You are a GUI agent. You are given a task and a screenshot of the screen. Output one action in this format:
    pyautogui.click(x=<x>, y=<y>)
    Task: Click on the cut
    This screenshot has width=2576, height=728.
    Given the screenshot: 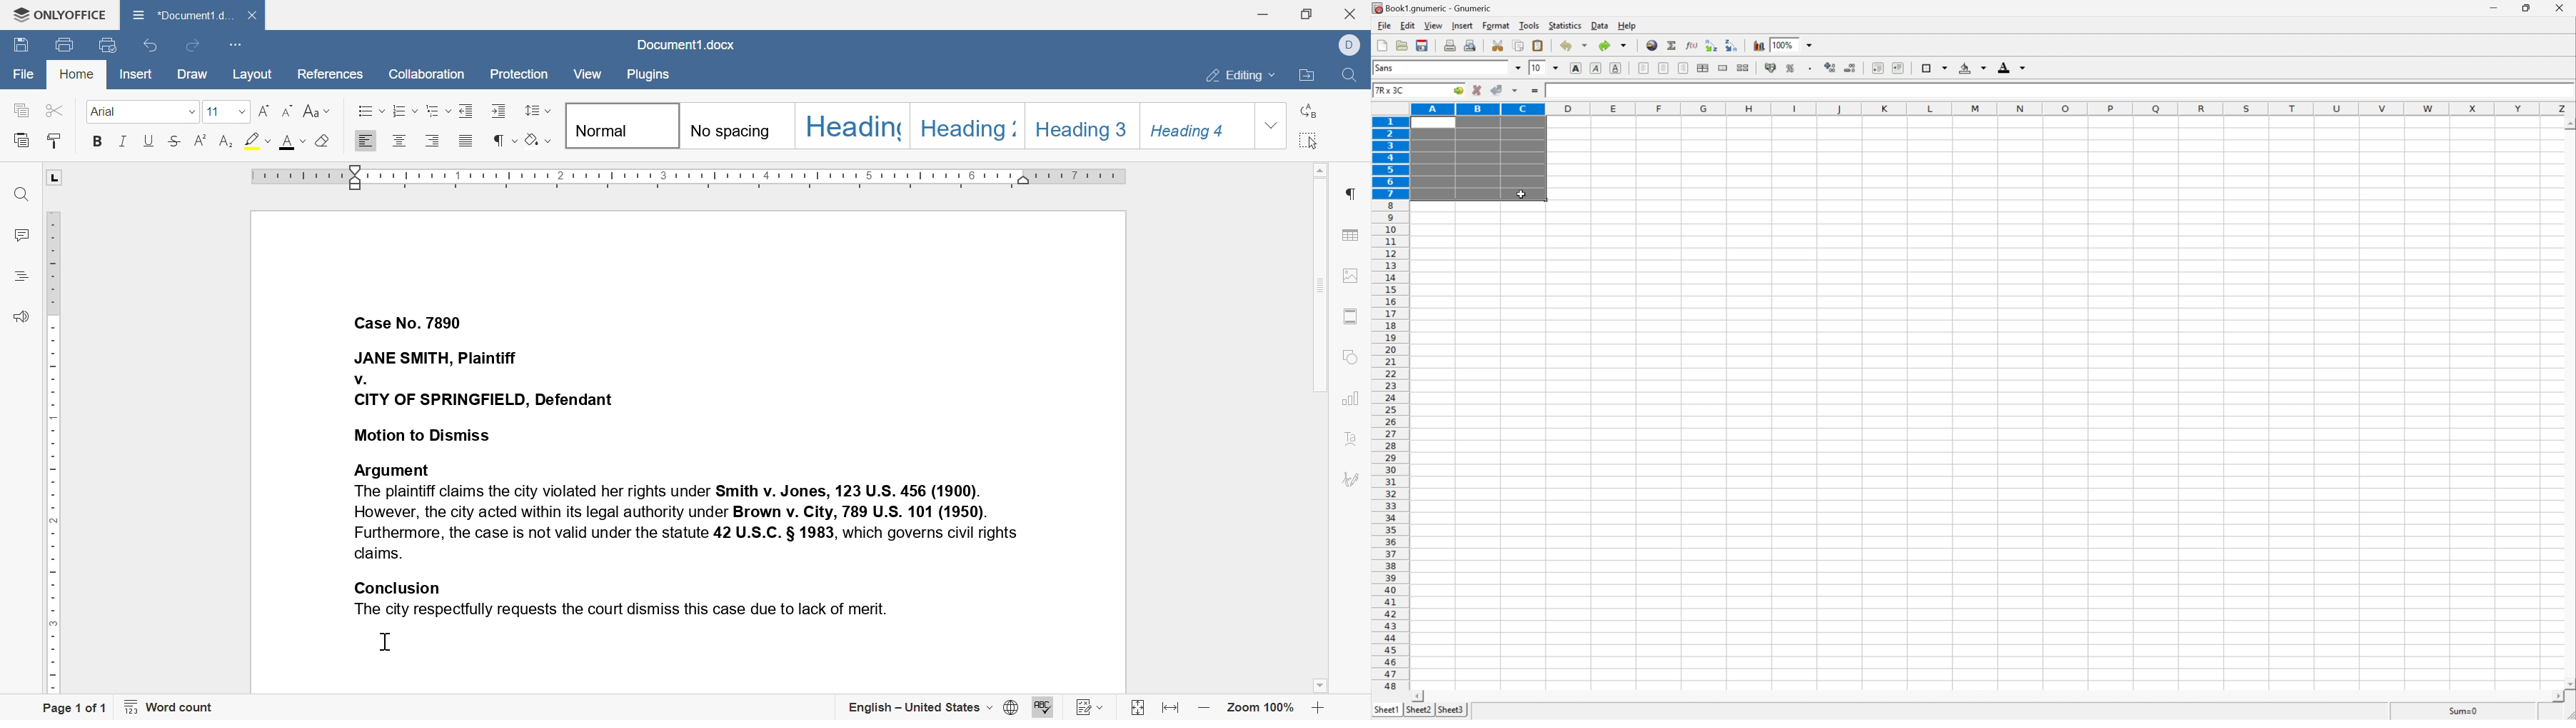 What is the action you would take?
    pyautogui.click(x=54, y=110)
    